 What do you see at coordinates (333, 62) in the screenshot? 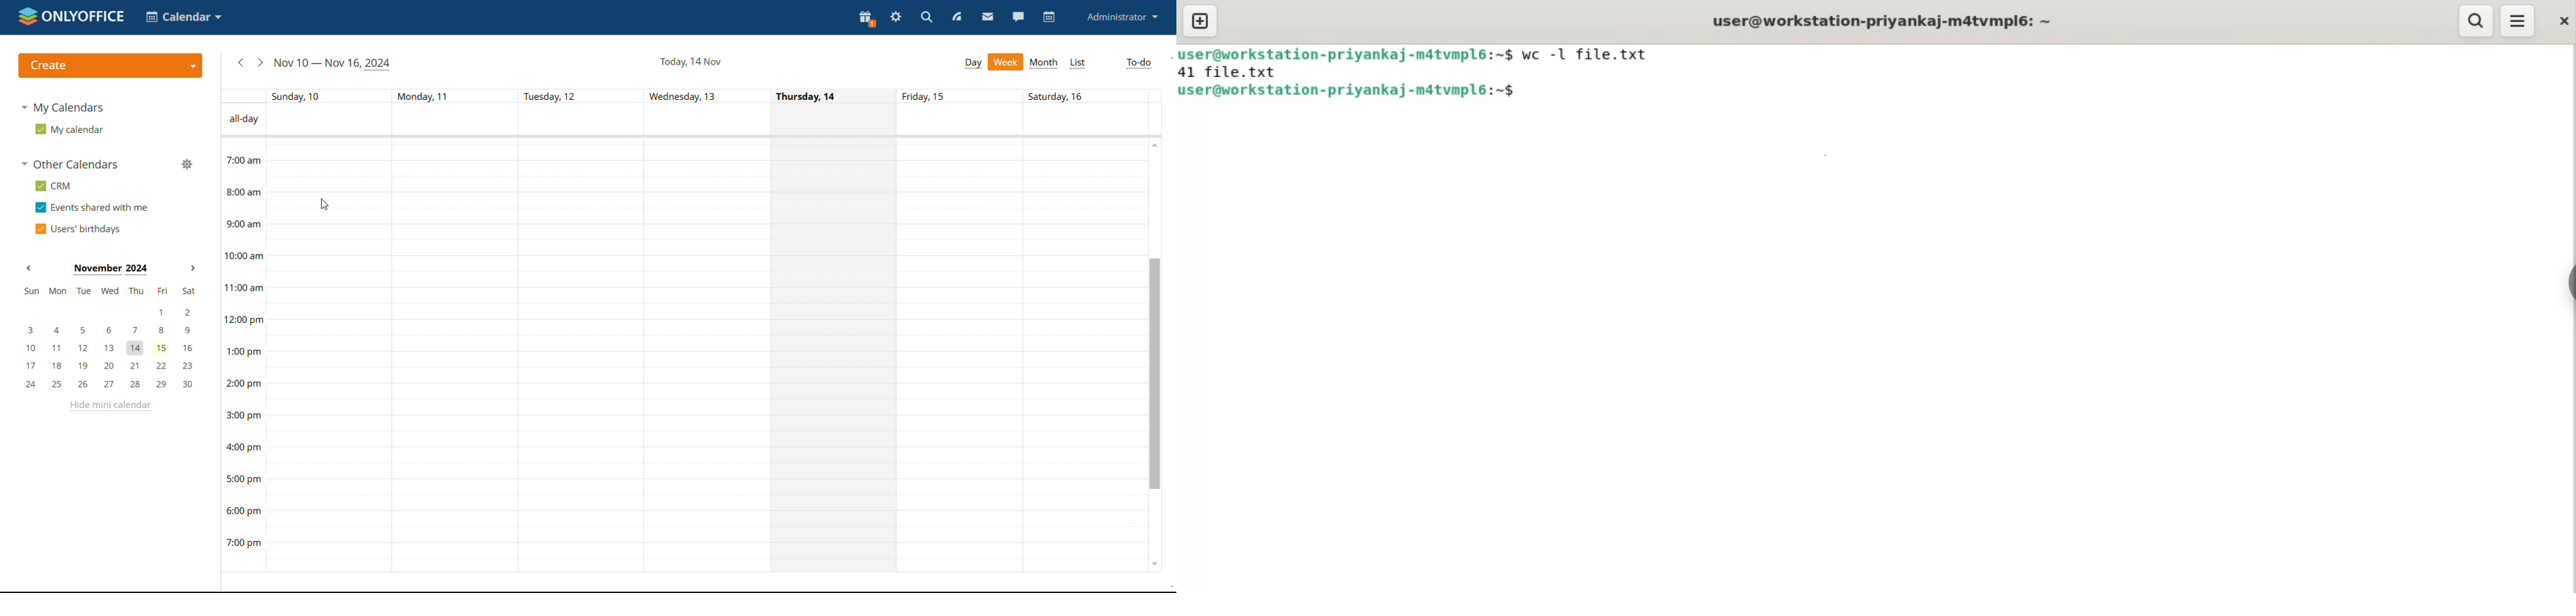
I see `current week` at bounding box center [333, 62].